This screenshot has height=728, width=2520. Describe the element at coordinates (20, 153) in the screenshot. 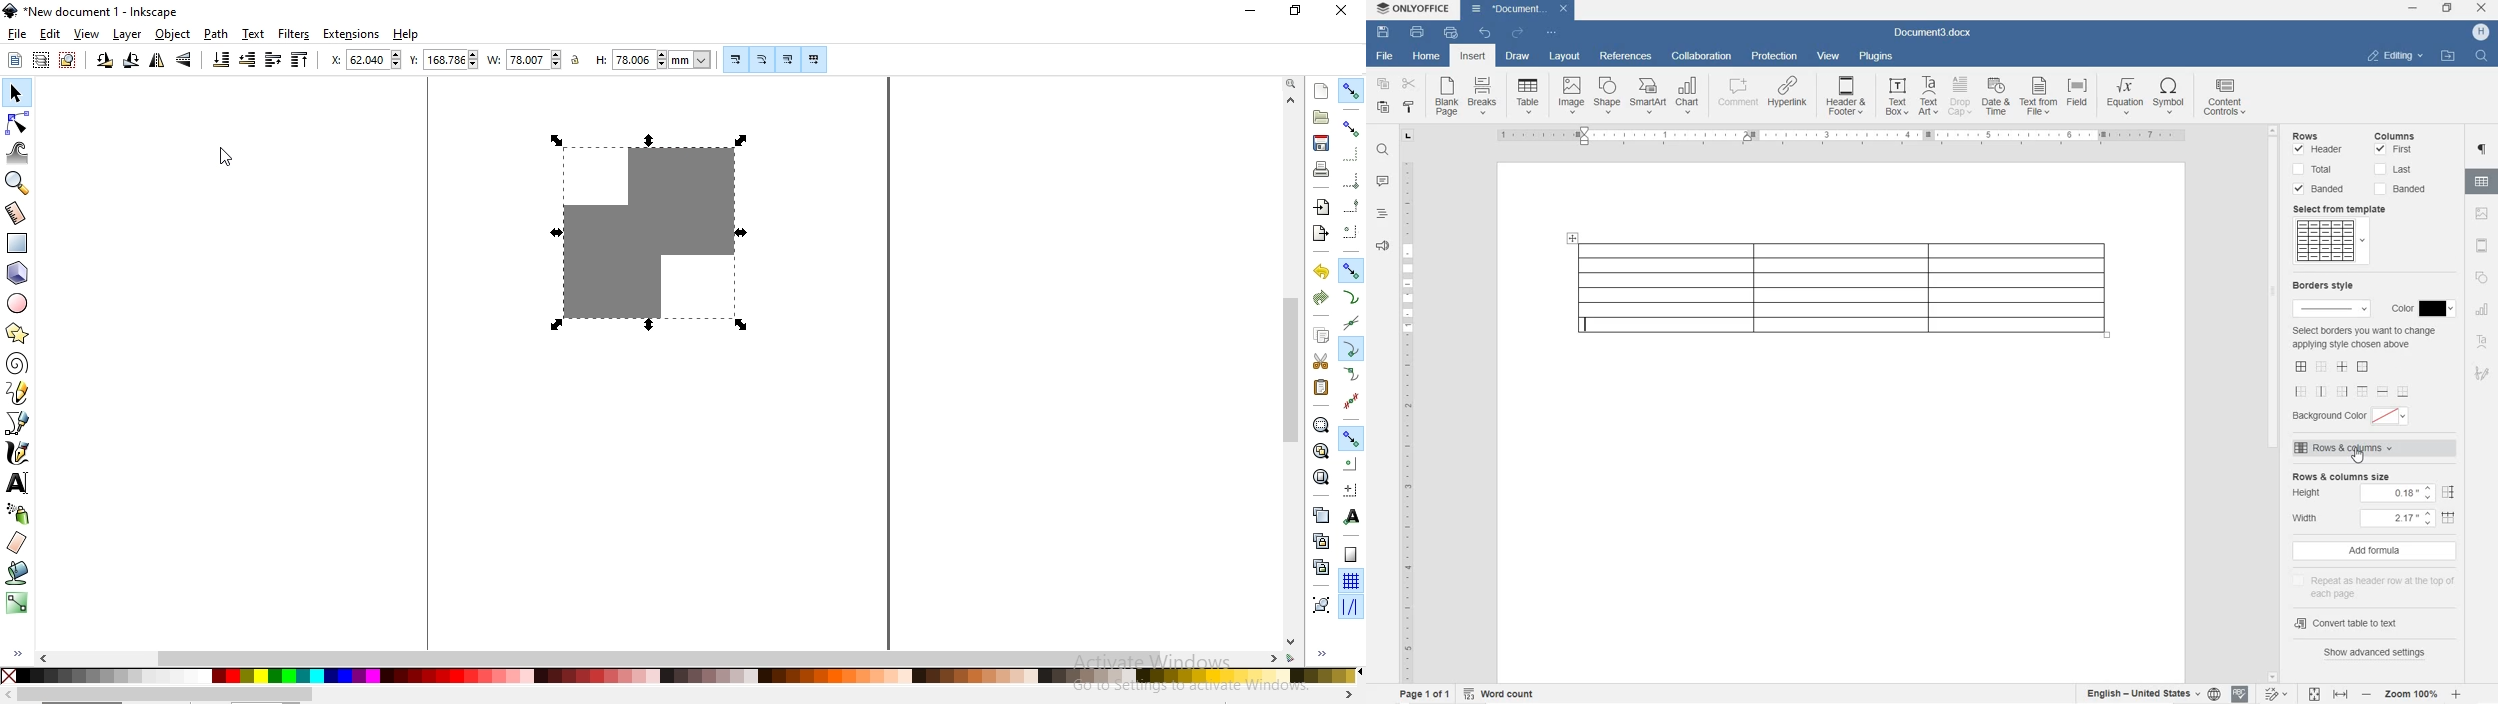

I see `tweak objects by sculpting or painting` at that location.